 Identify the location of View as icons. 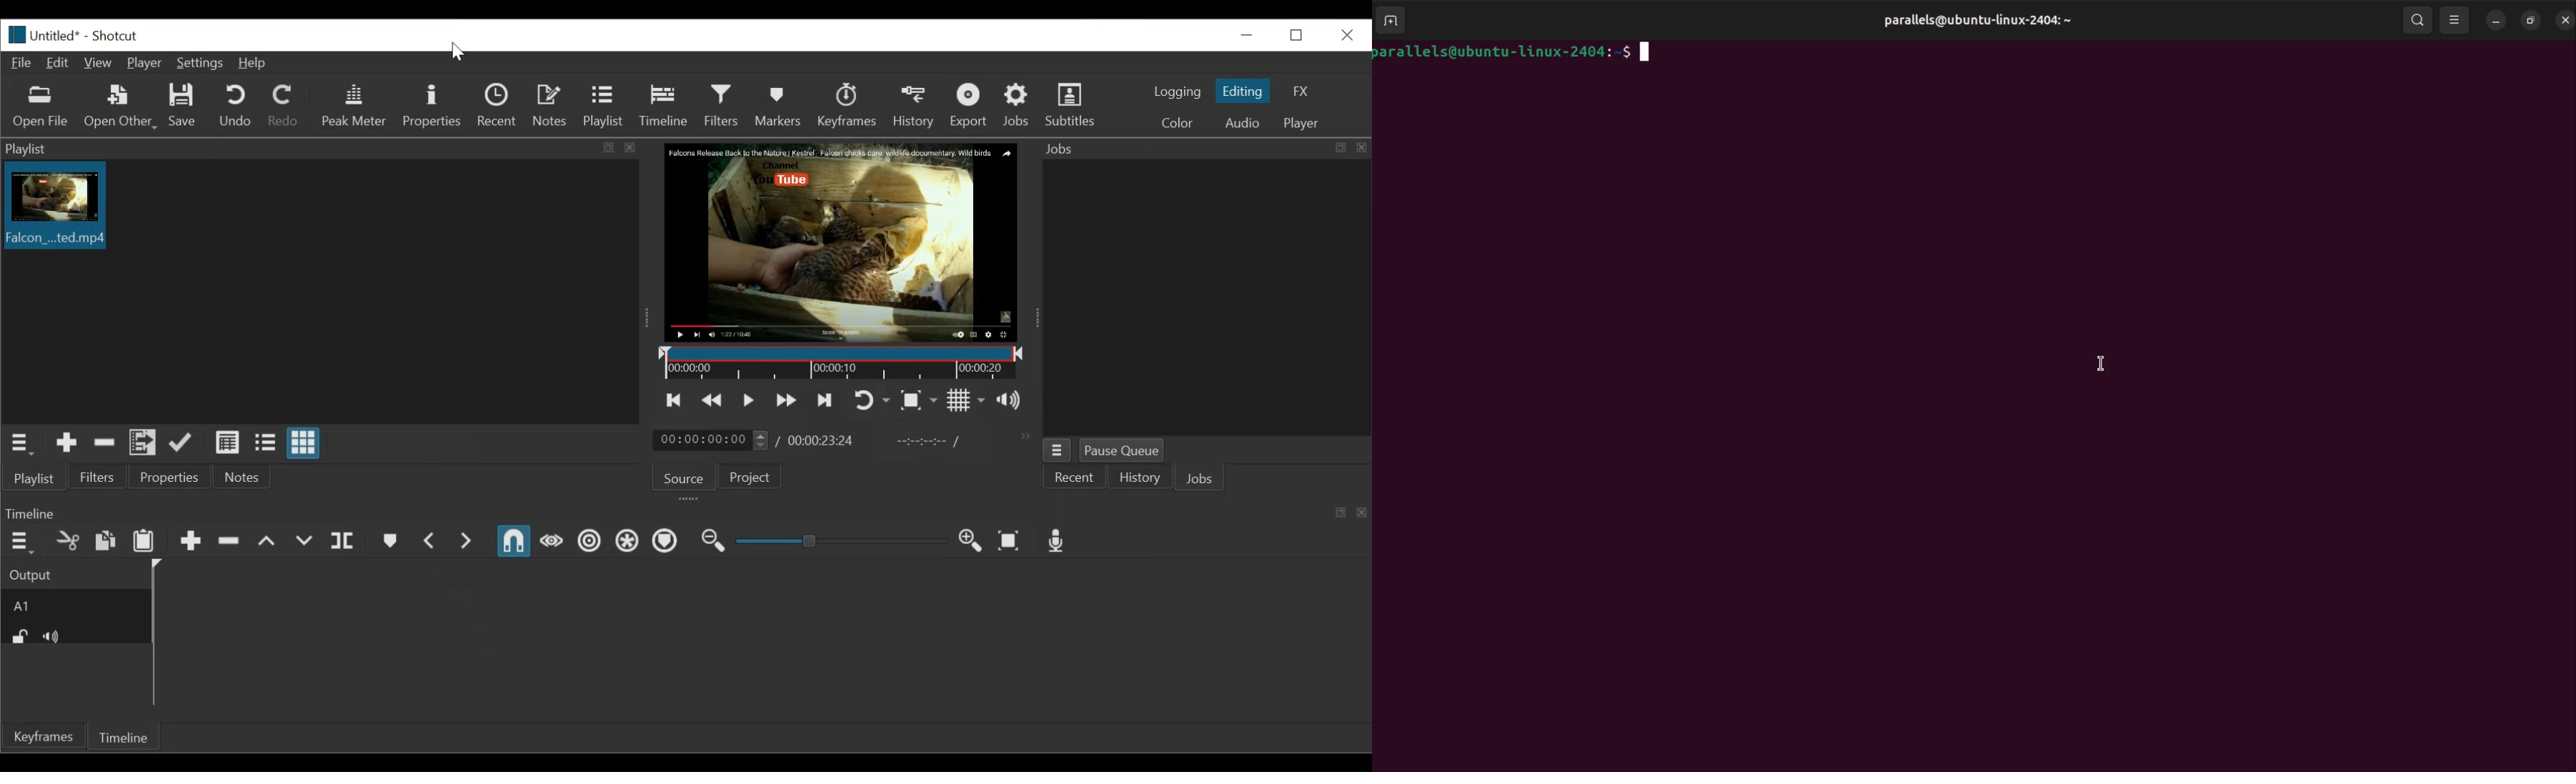
(304, 444).